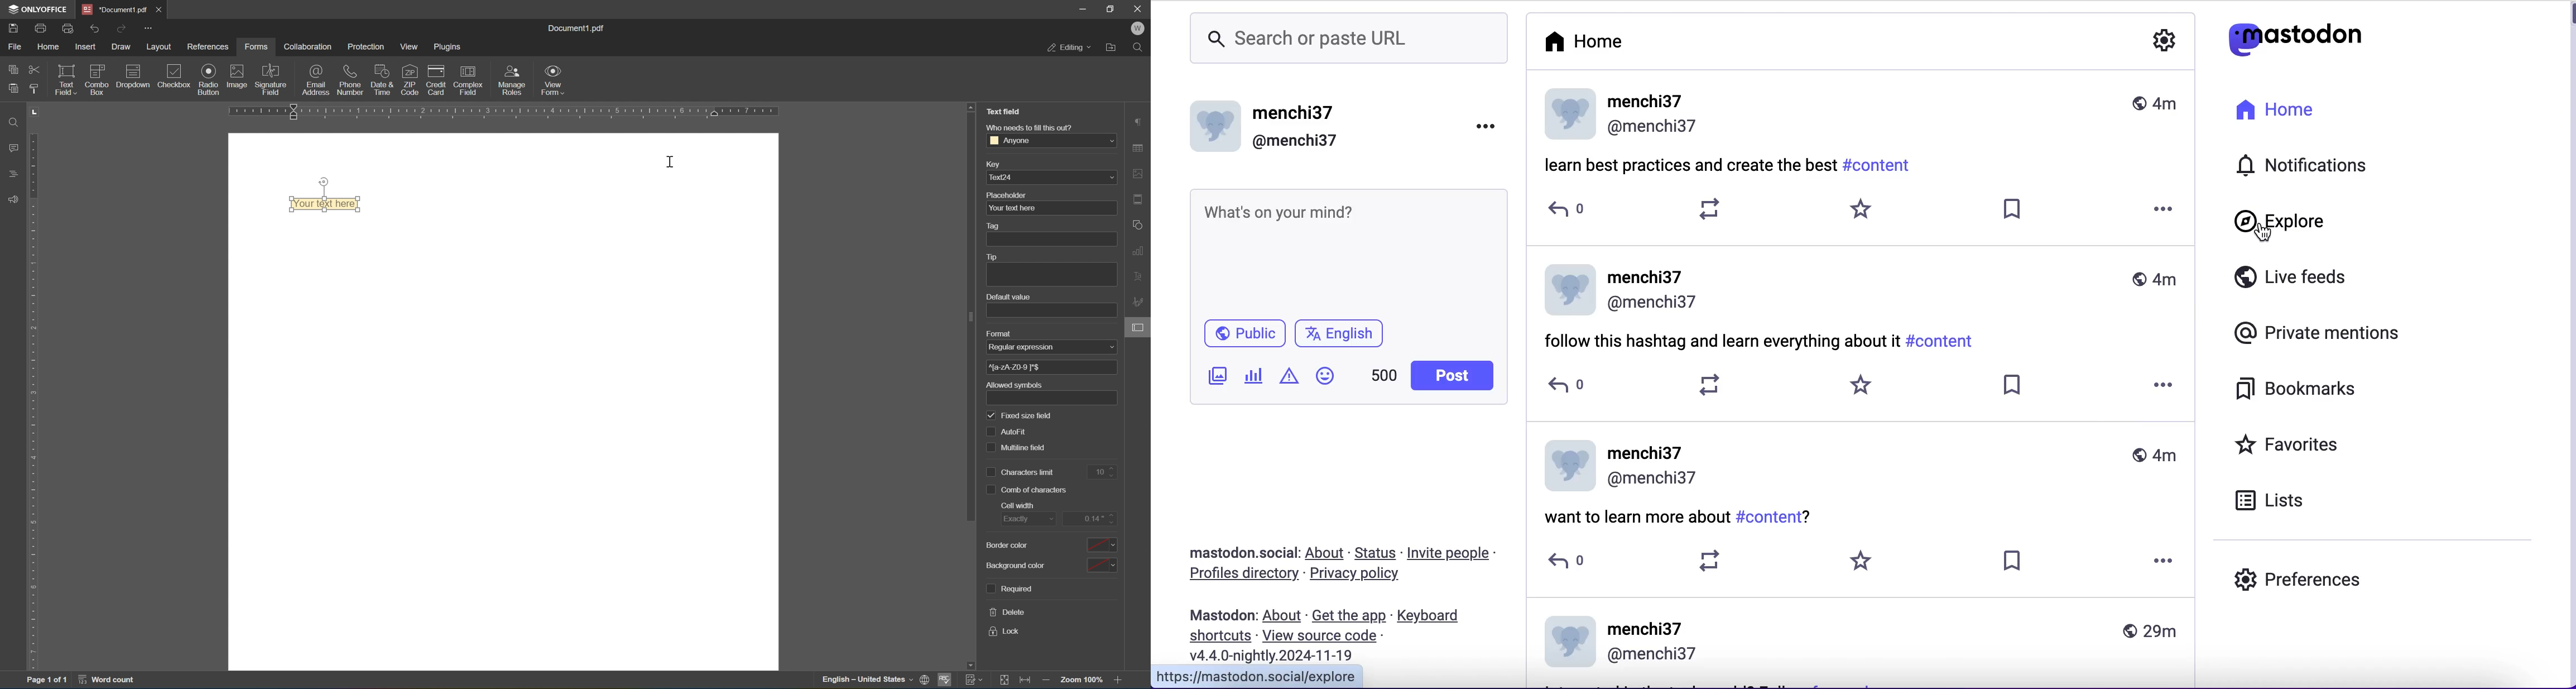  What do you see at coordinates (1863, 116) in the screenshot?
I see `user` at bounding box center [1863, 116].